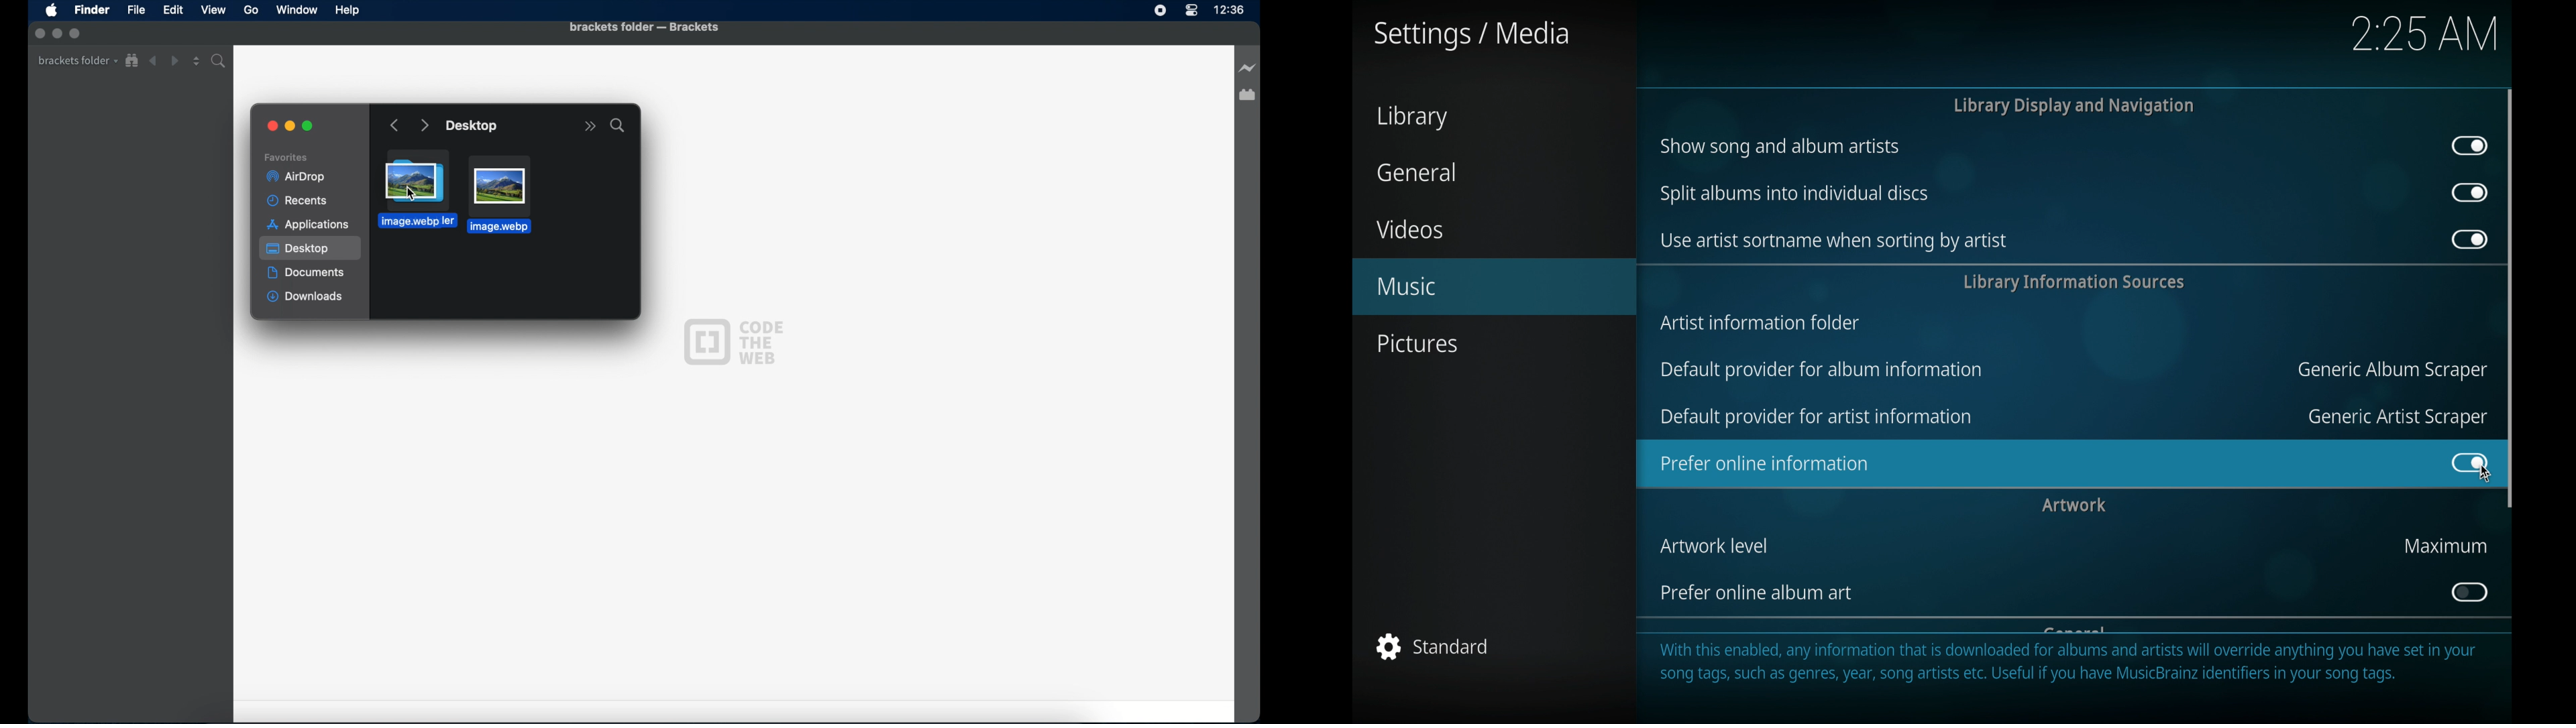  What do you see at coordinates (132, 61) in the screenshot?
I see `show in file tree` at bounding box center [132, 61].